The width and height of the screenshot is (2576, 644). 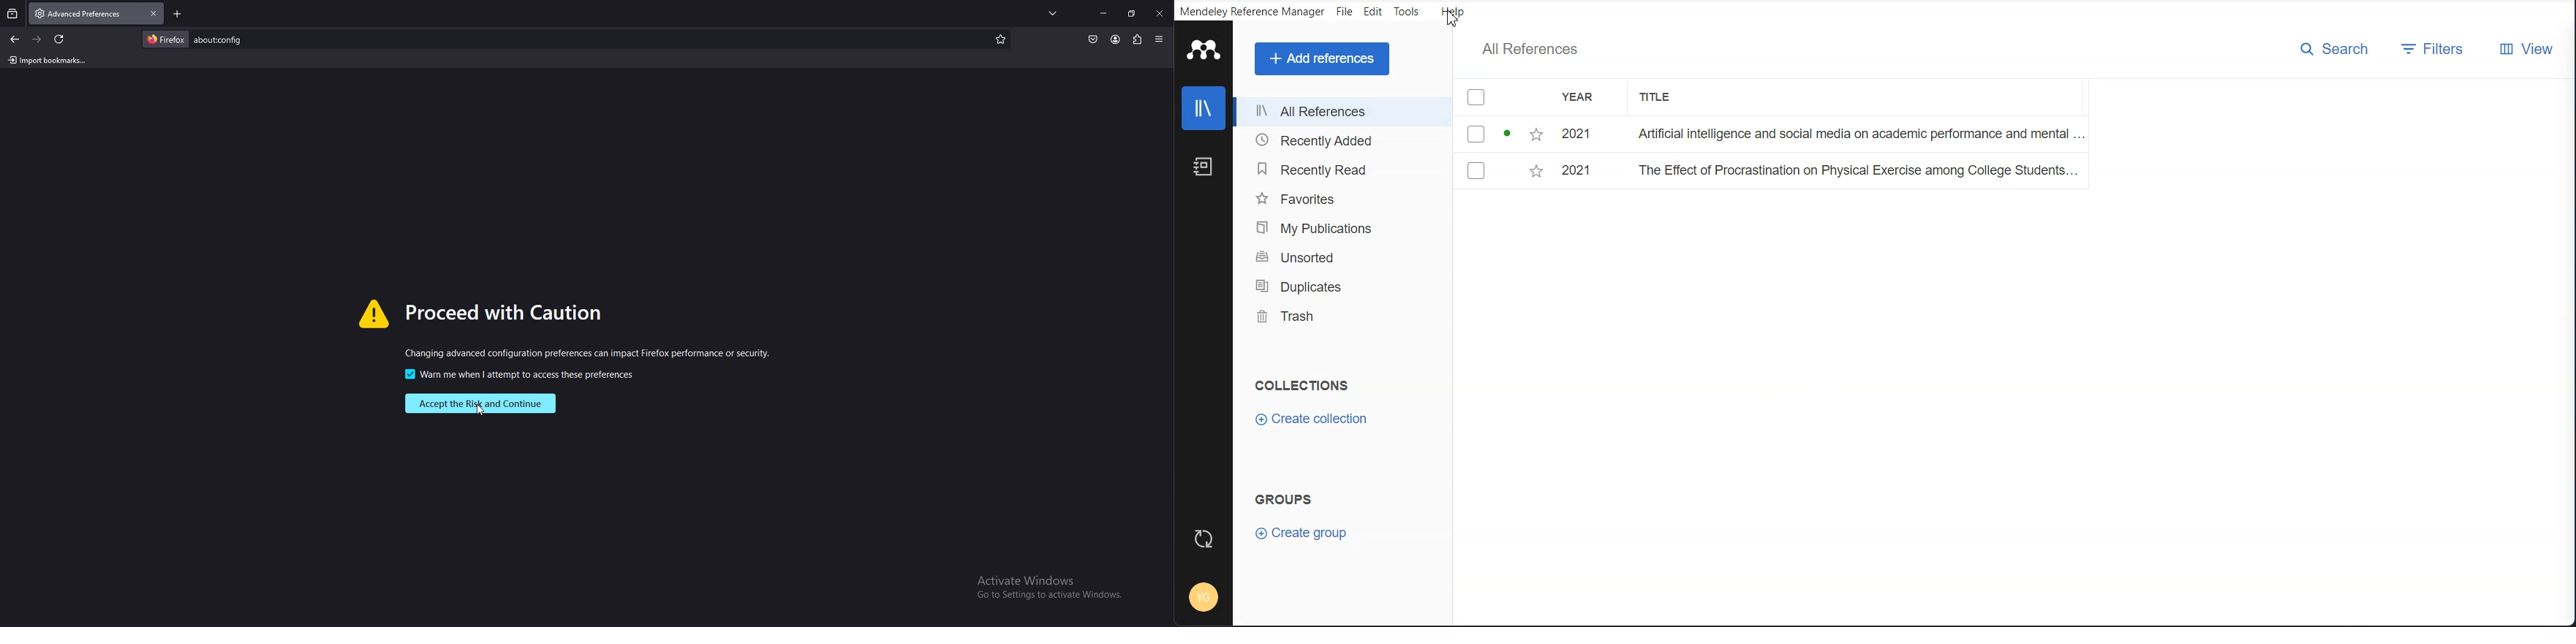 I want to click on Unsorted, so click(x=1337, y=258).